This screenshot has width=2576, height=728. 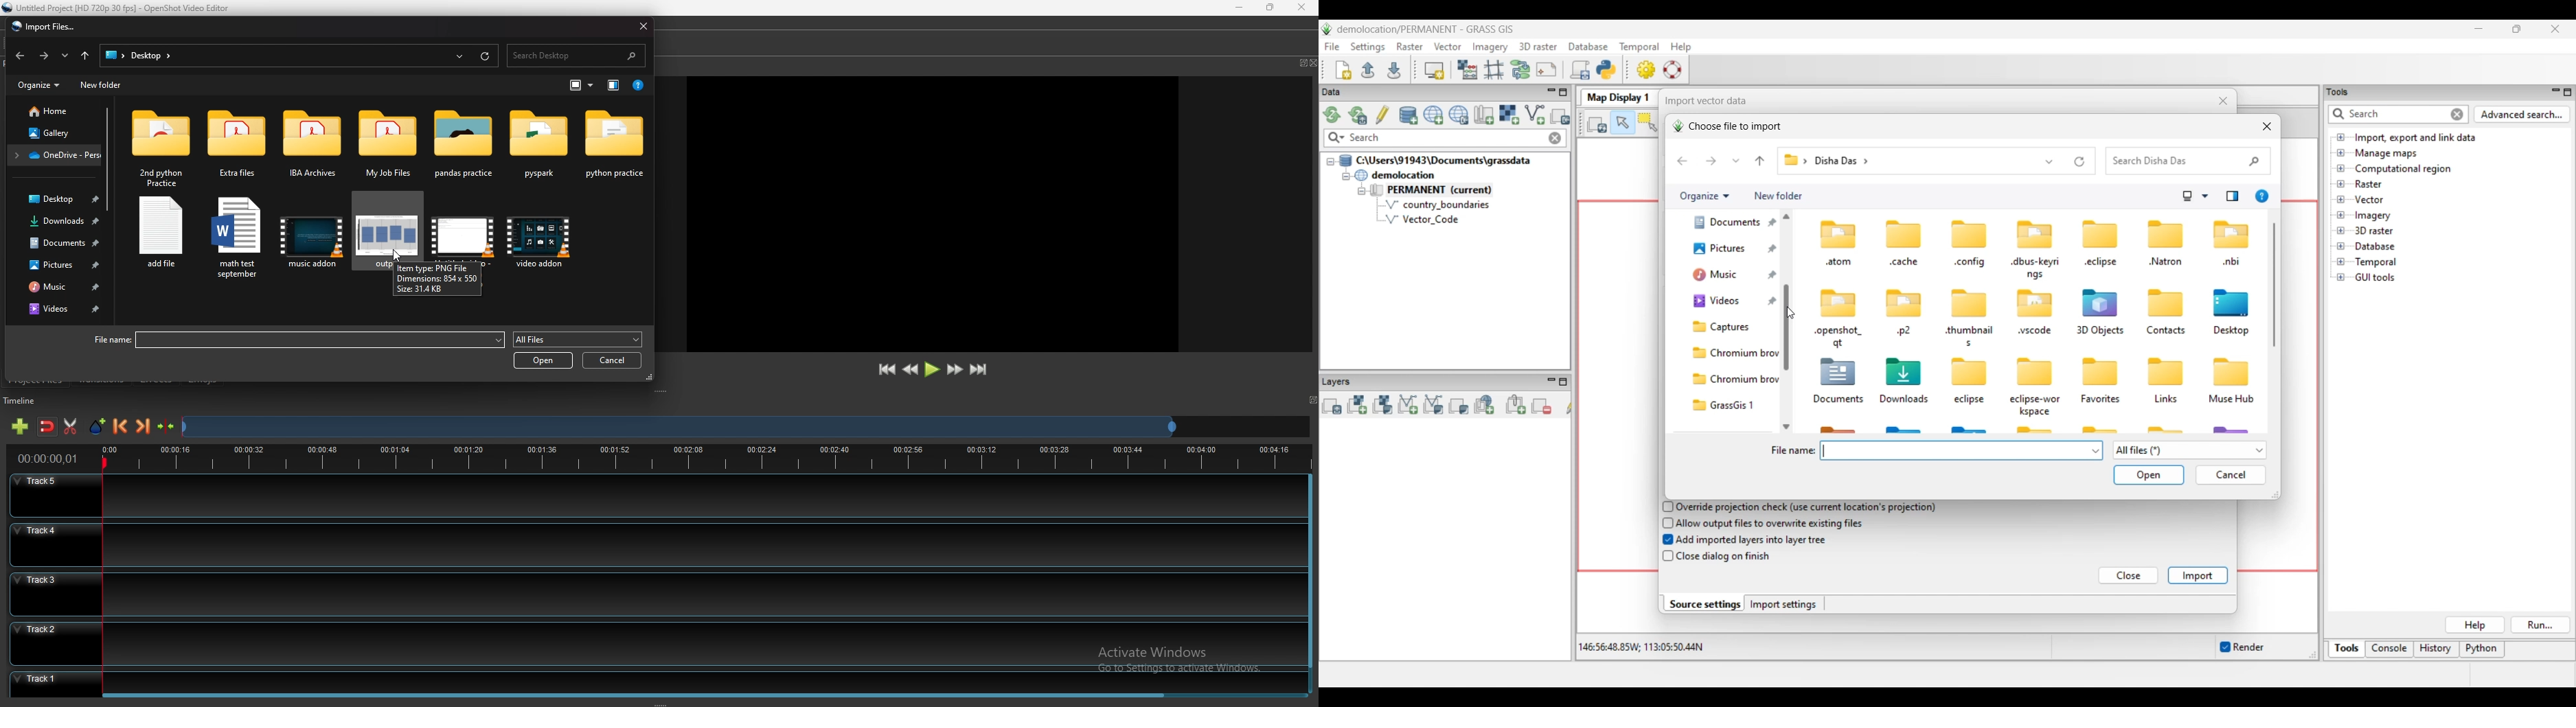 What do you see at coordinates (313, 147) in the screenshot?
I see `folder` at bounding box center [313, 147].